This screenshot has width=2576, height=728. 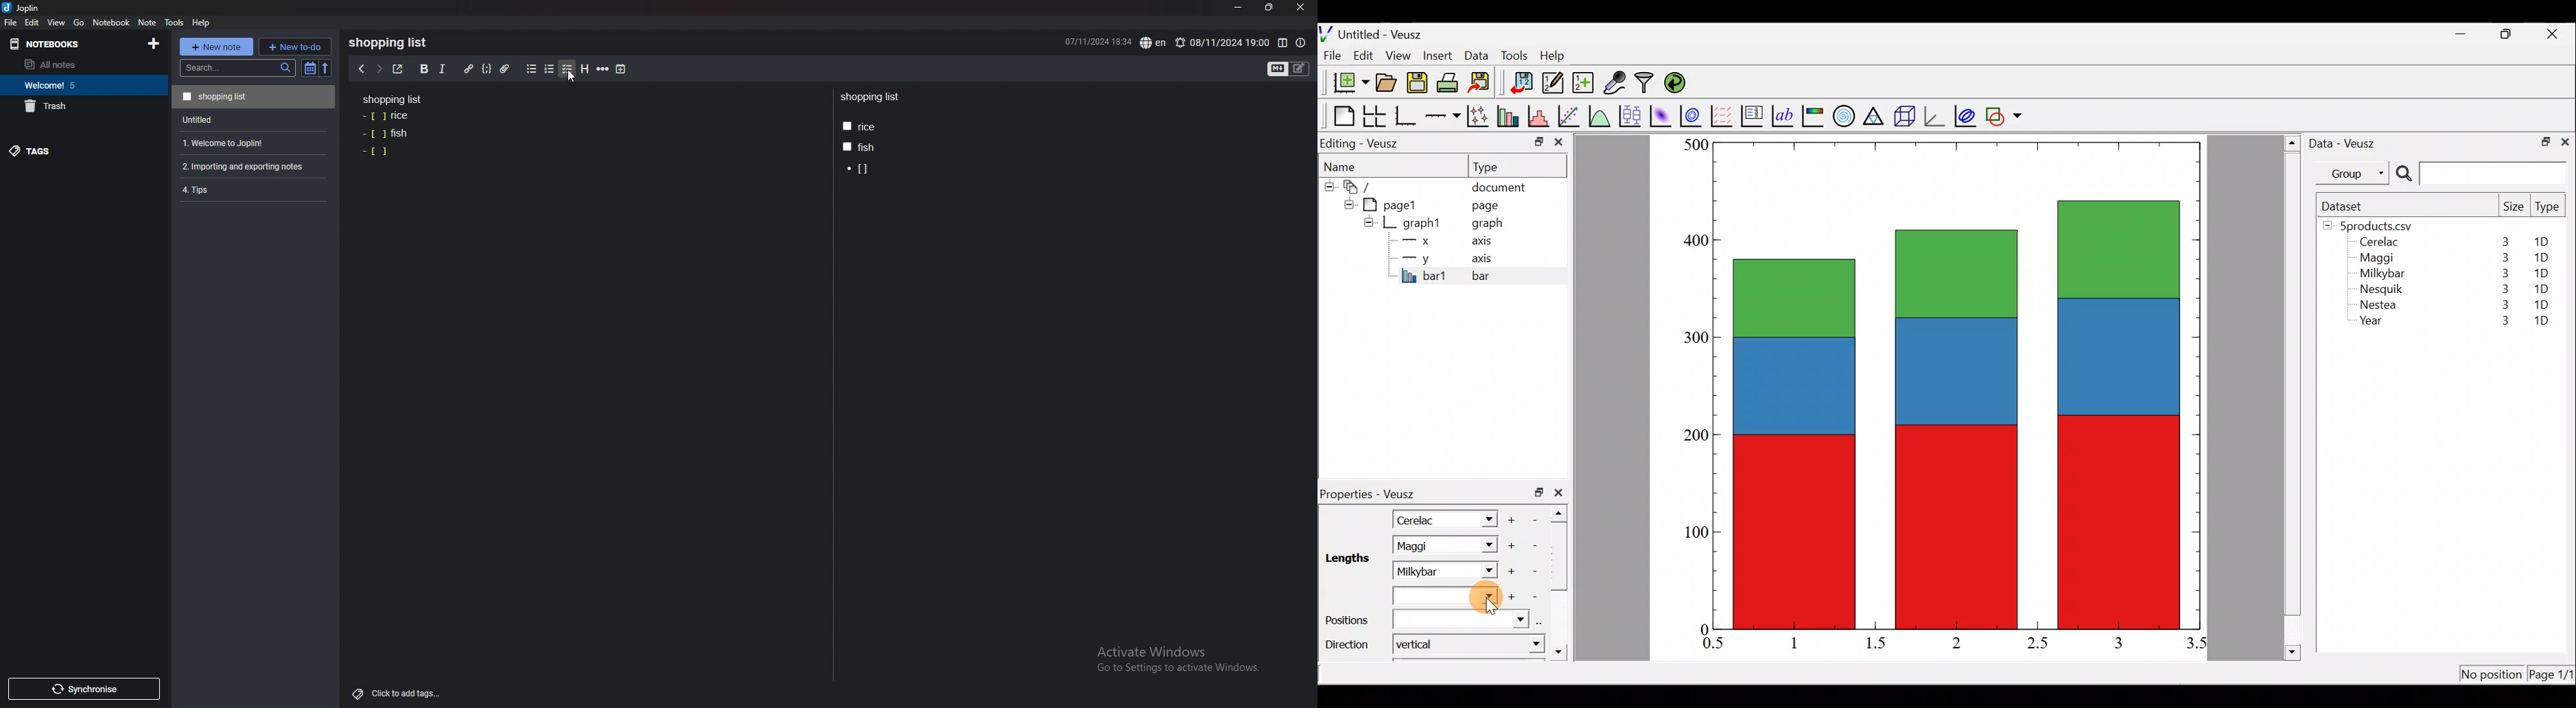 What do you see at coordinates (859, 169) in the screenshot?
I see `check box` at bounding box center [859, 169].